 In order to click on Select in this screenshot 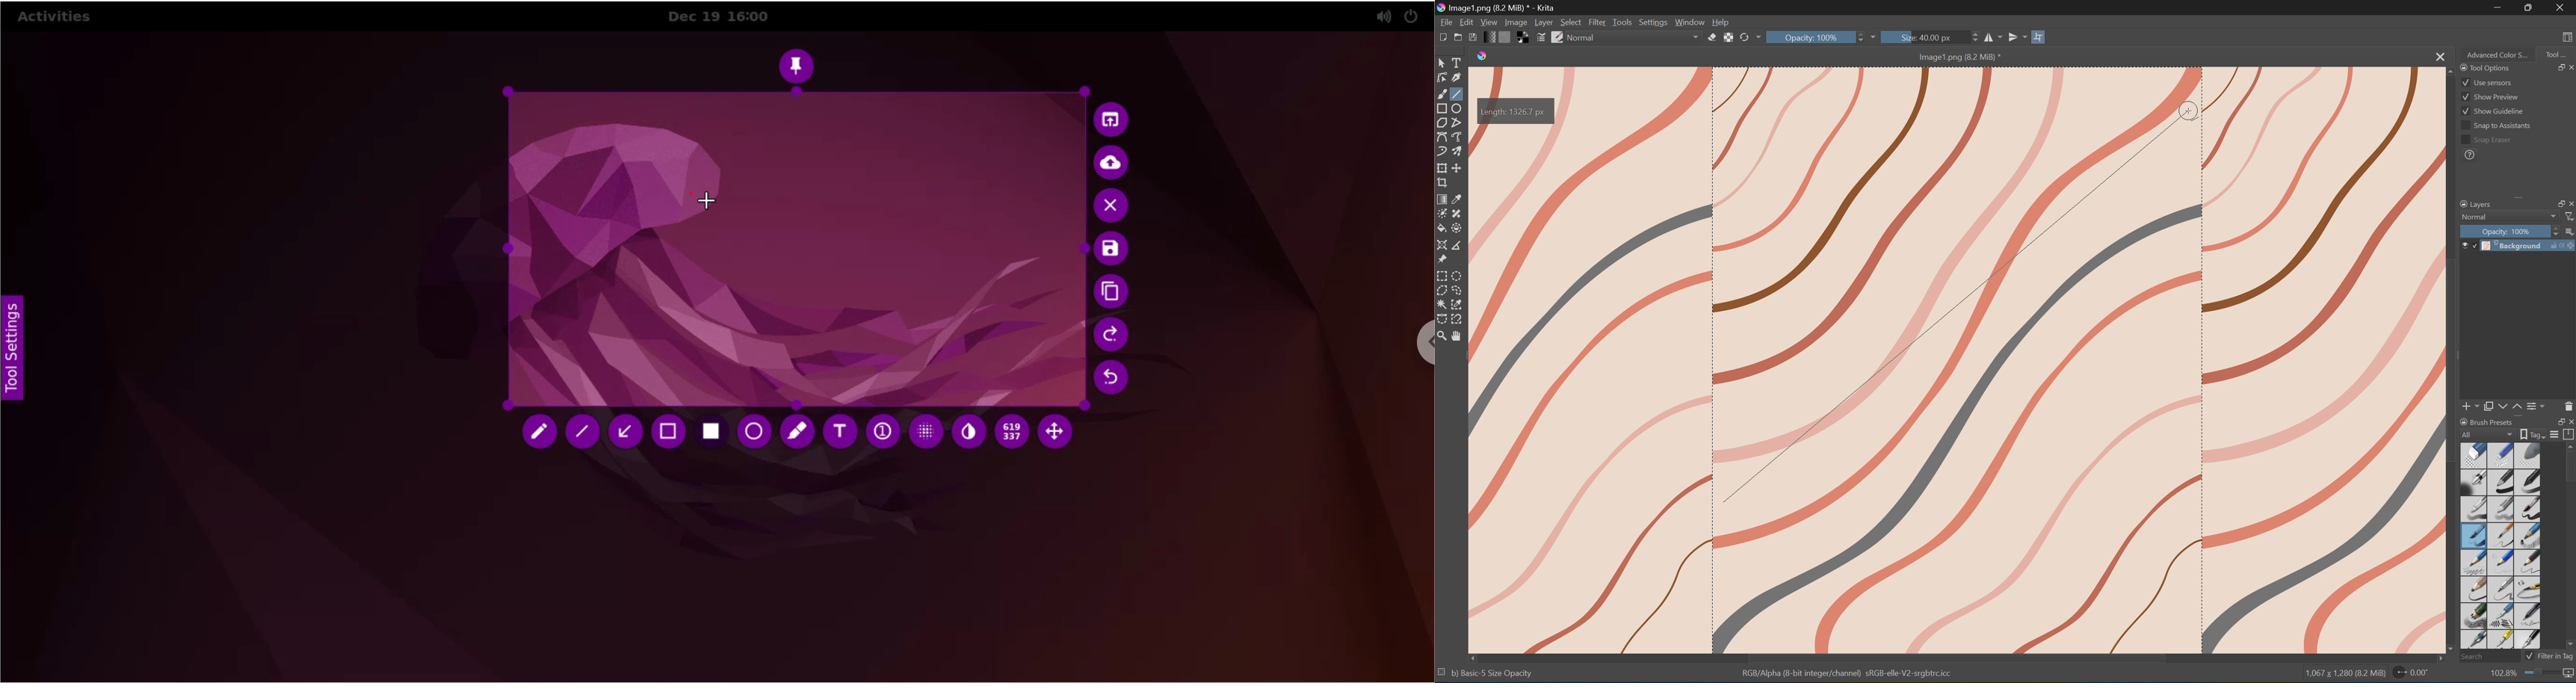, I will do `click(1570, 21)`.